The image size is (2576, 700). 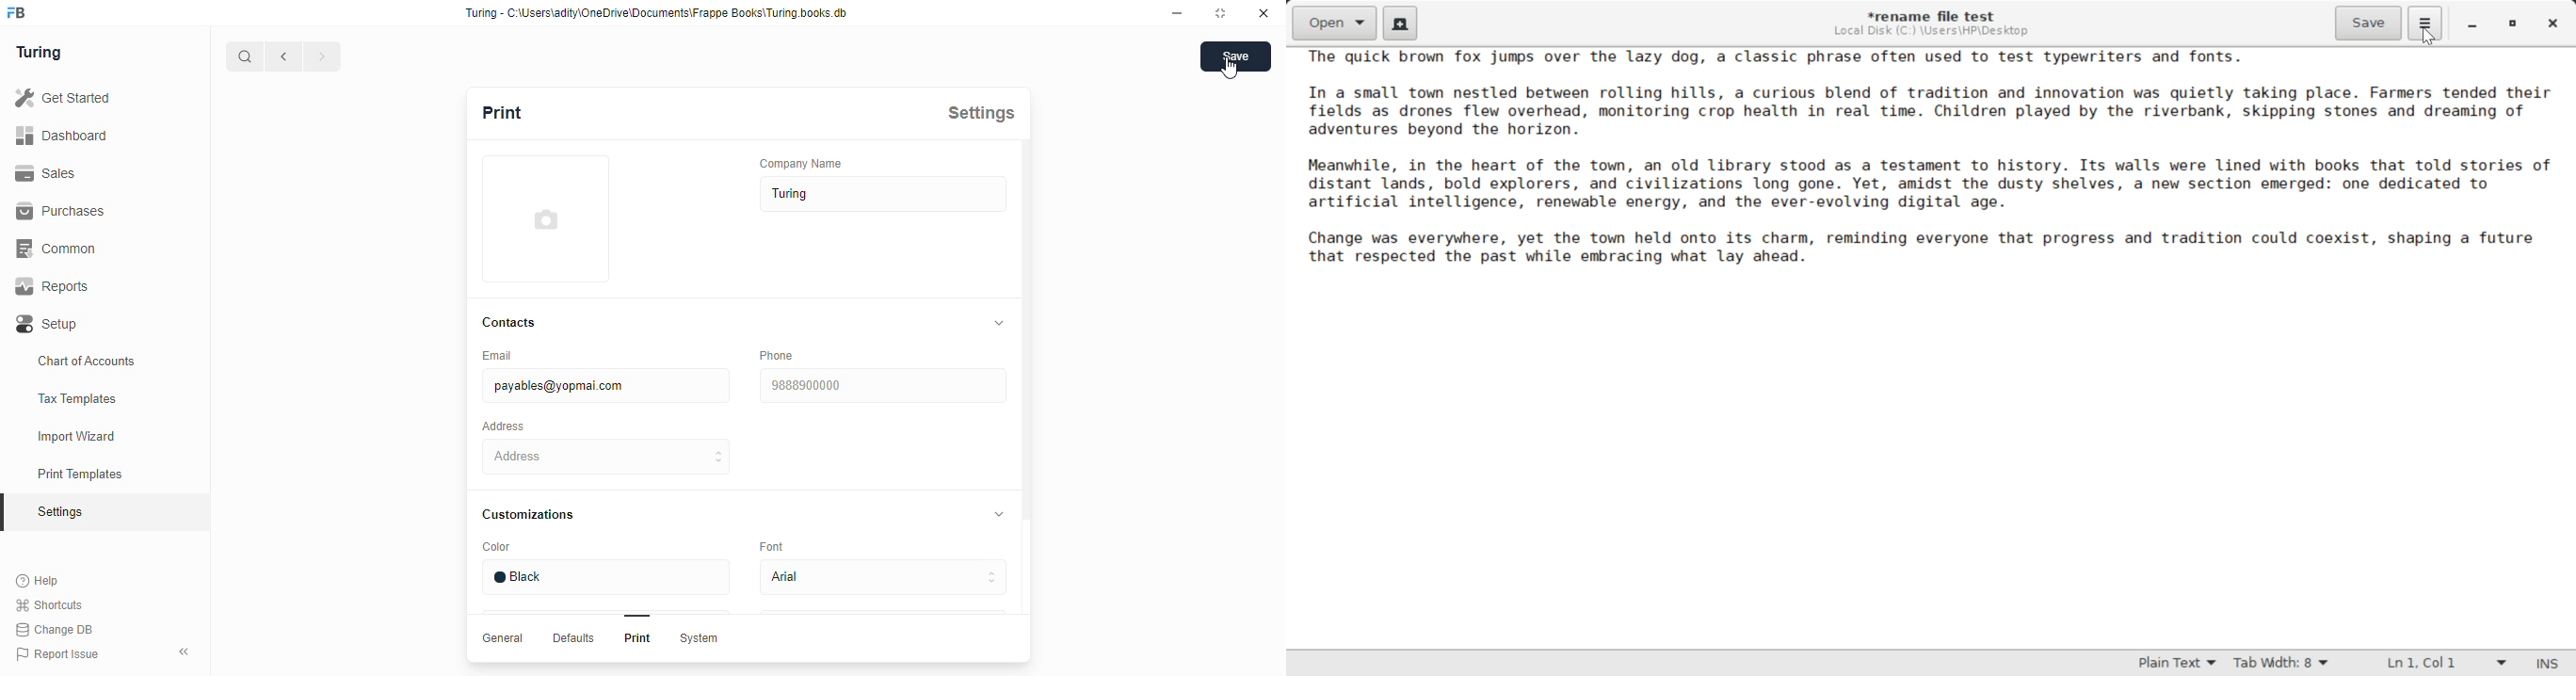 What do you see at coordinates (24, 13) in the screenshot?
I see `frappebooks logo` at bounding box center [24, 13].